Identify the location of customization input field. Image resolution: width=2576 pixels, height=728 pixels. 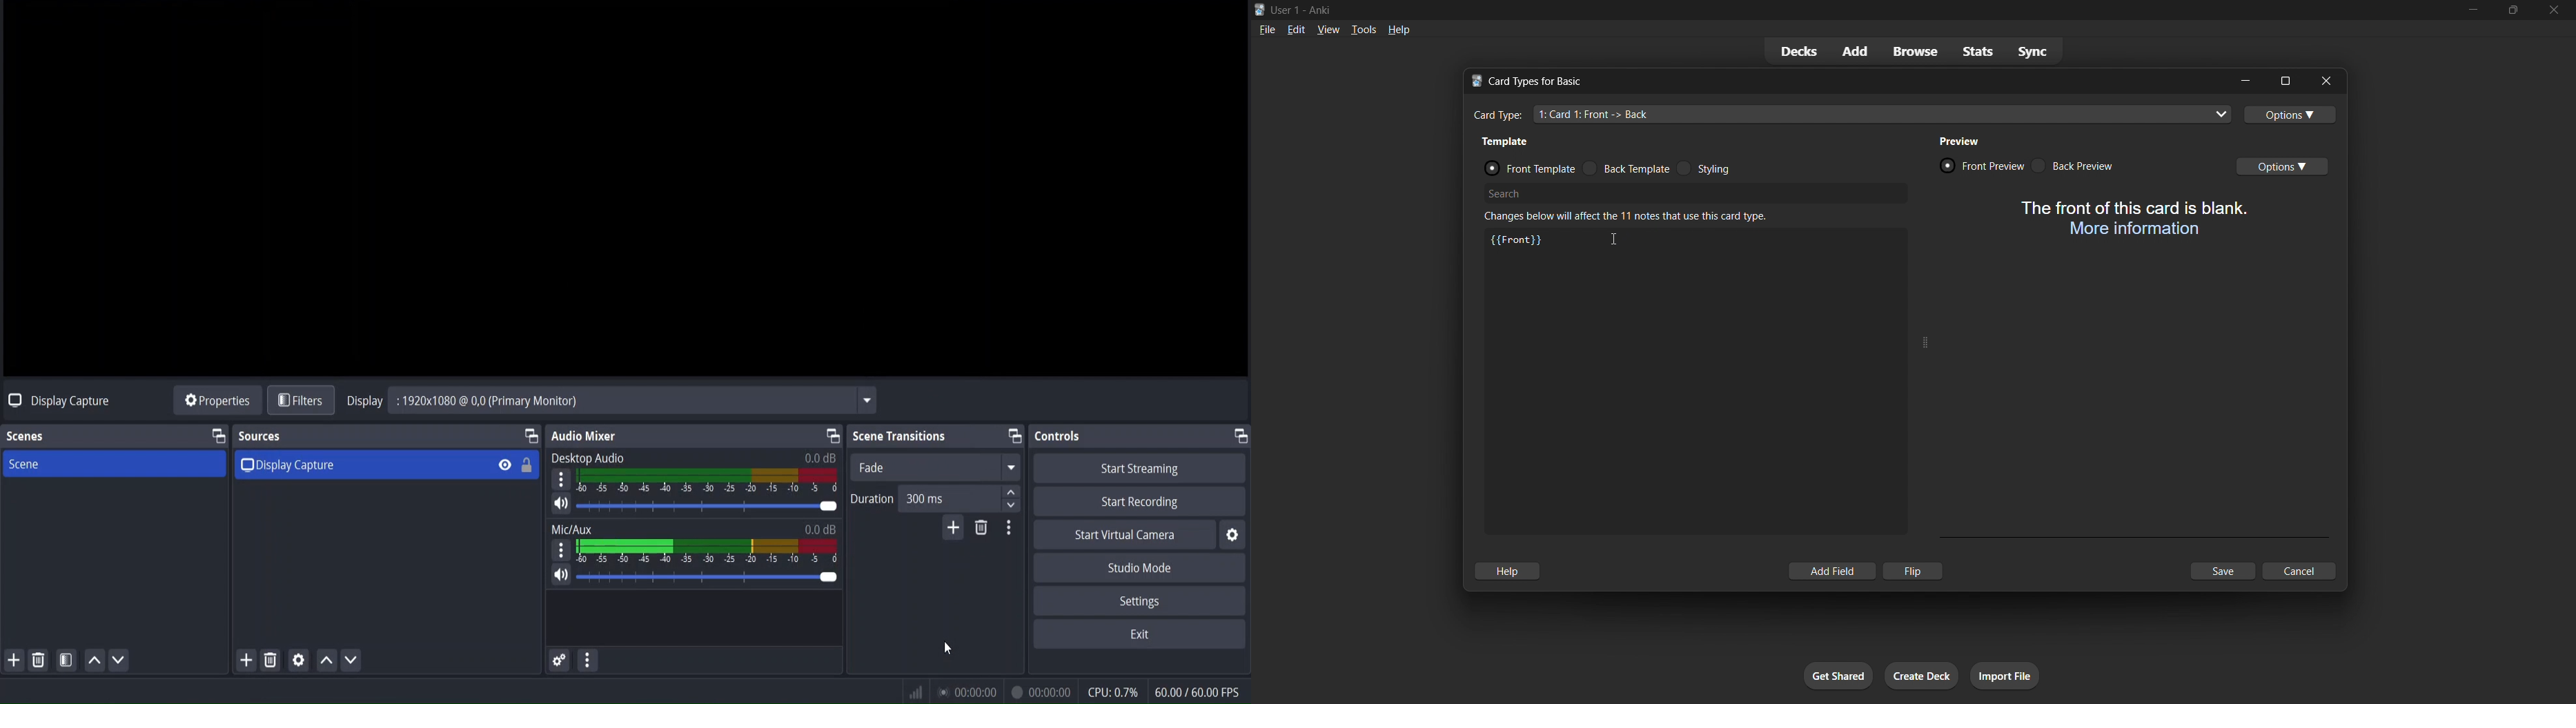
(1691, 378).